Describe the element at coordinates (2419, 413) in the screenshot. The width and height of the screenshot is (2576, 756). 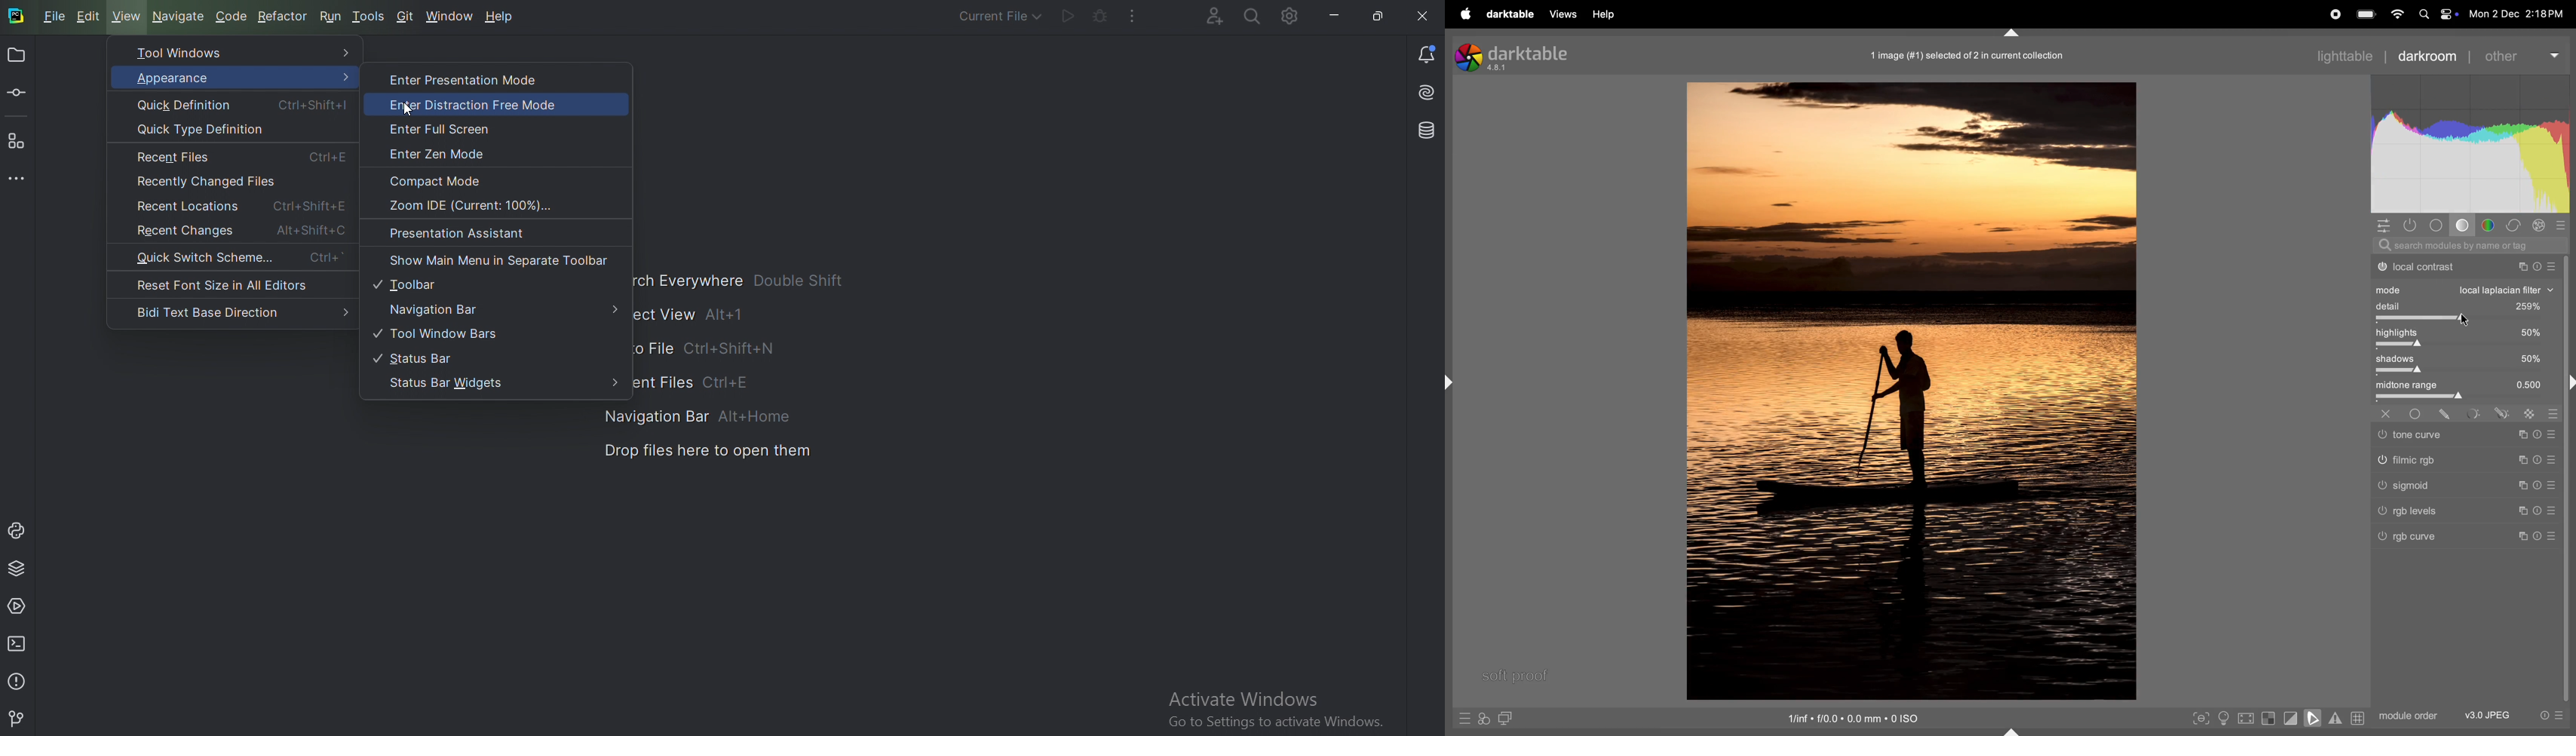
I see `` at that location.